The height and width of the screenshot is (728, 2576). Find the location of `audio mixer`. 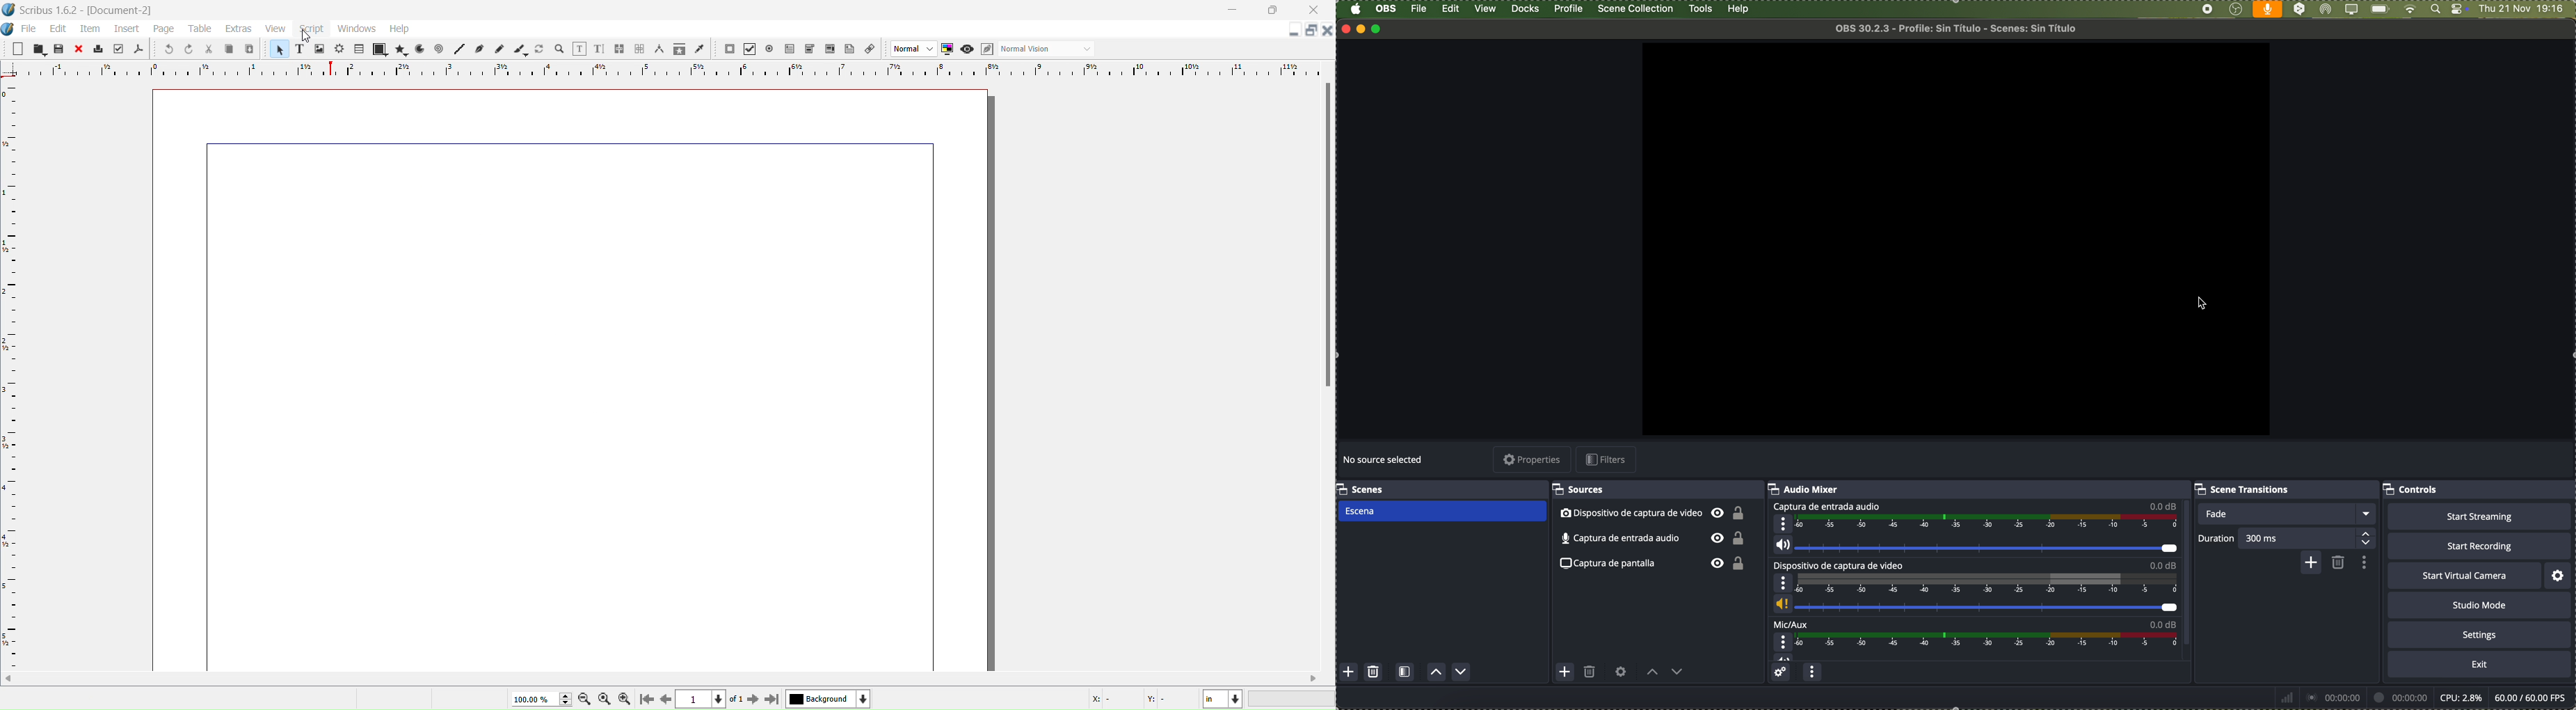

audio mixer is located at coordinates (1804, 488).